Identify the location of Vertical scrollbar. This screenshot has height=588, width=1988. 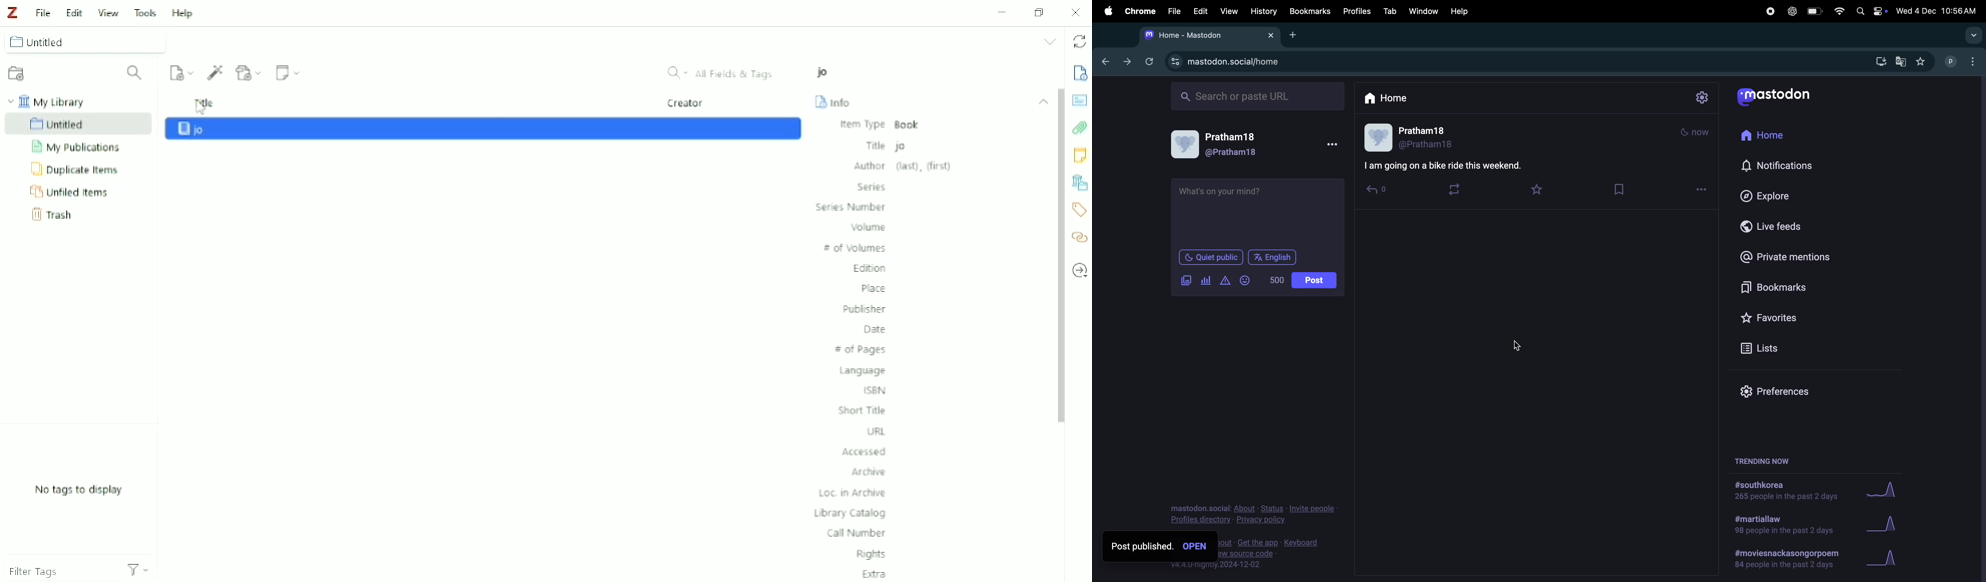
(1059, 258).